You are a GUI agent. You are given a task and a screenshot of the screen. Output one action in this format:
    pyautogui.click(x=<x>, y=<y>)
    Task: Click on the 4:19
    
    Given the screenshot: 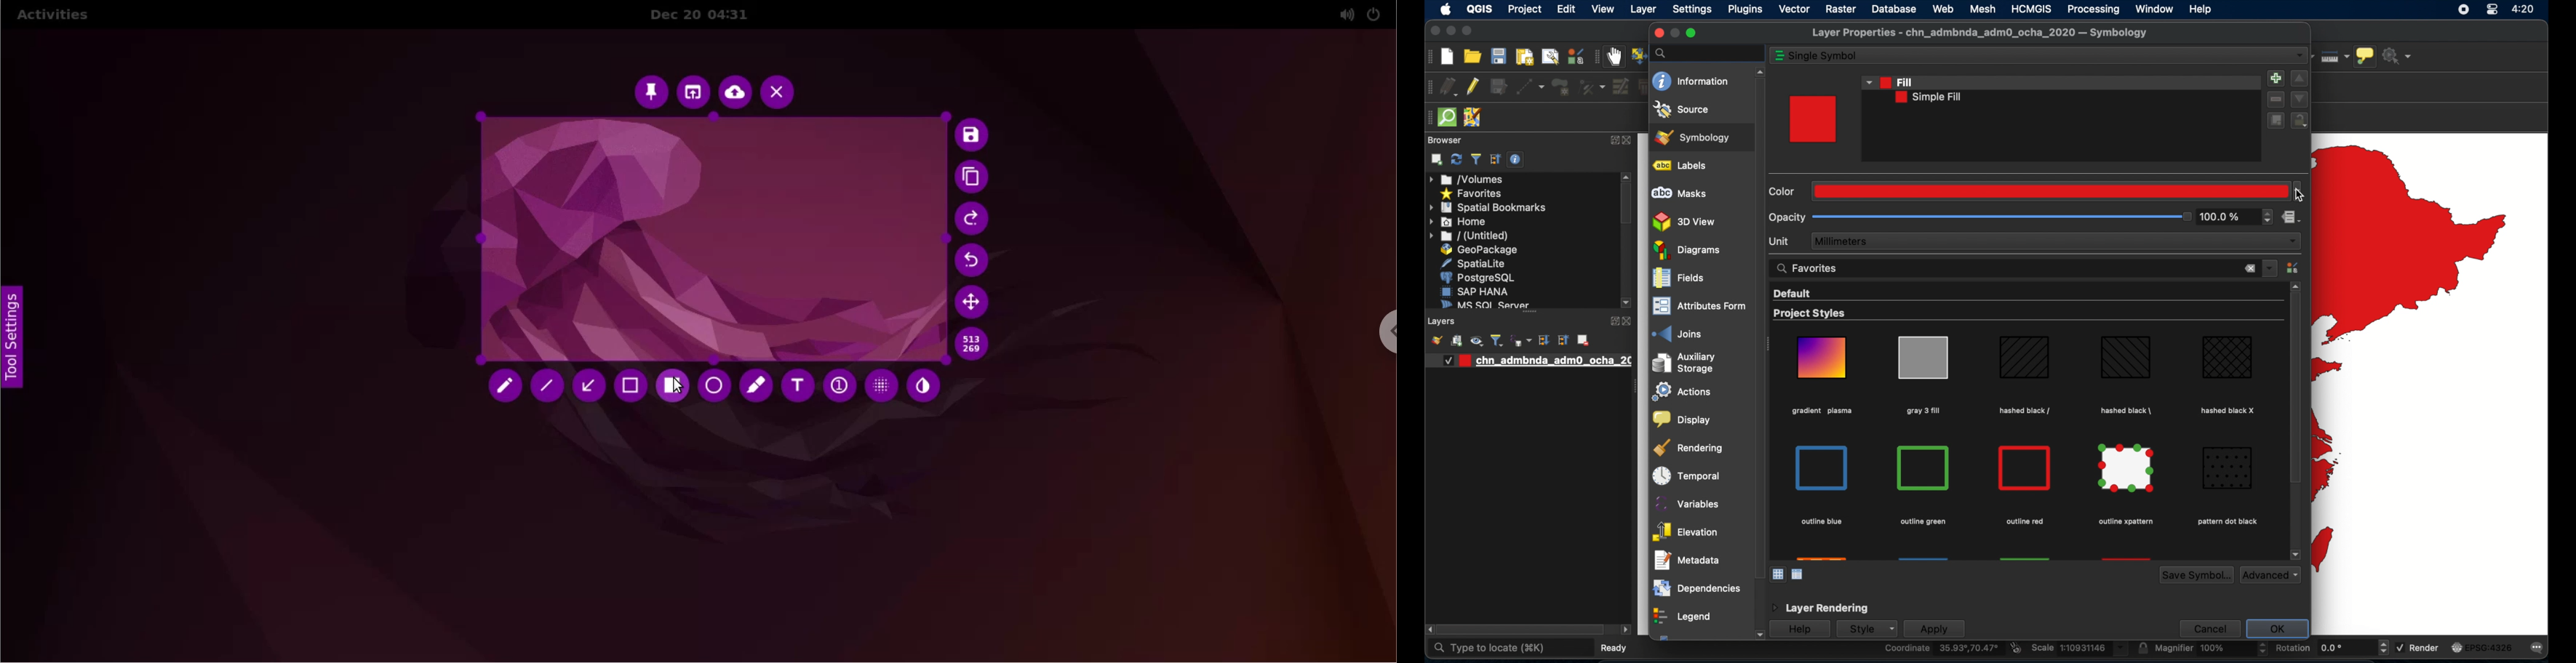 What is the action you would take?
    pyautogui.click(x=2524, y=9)
    